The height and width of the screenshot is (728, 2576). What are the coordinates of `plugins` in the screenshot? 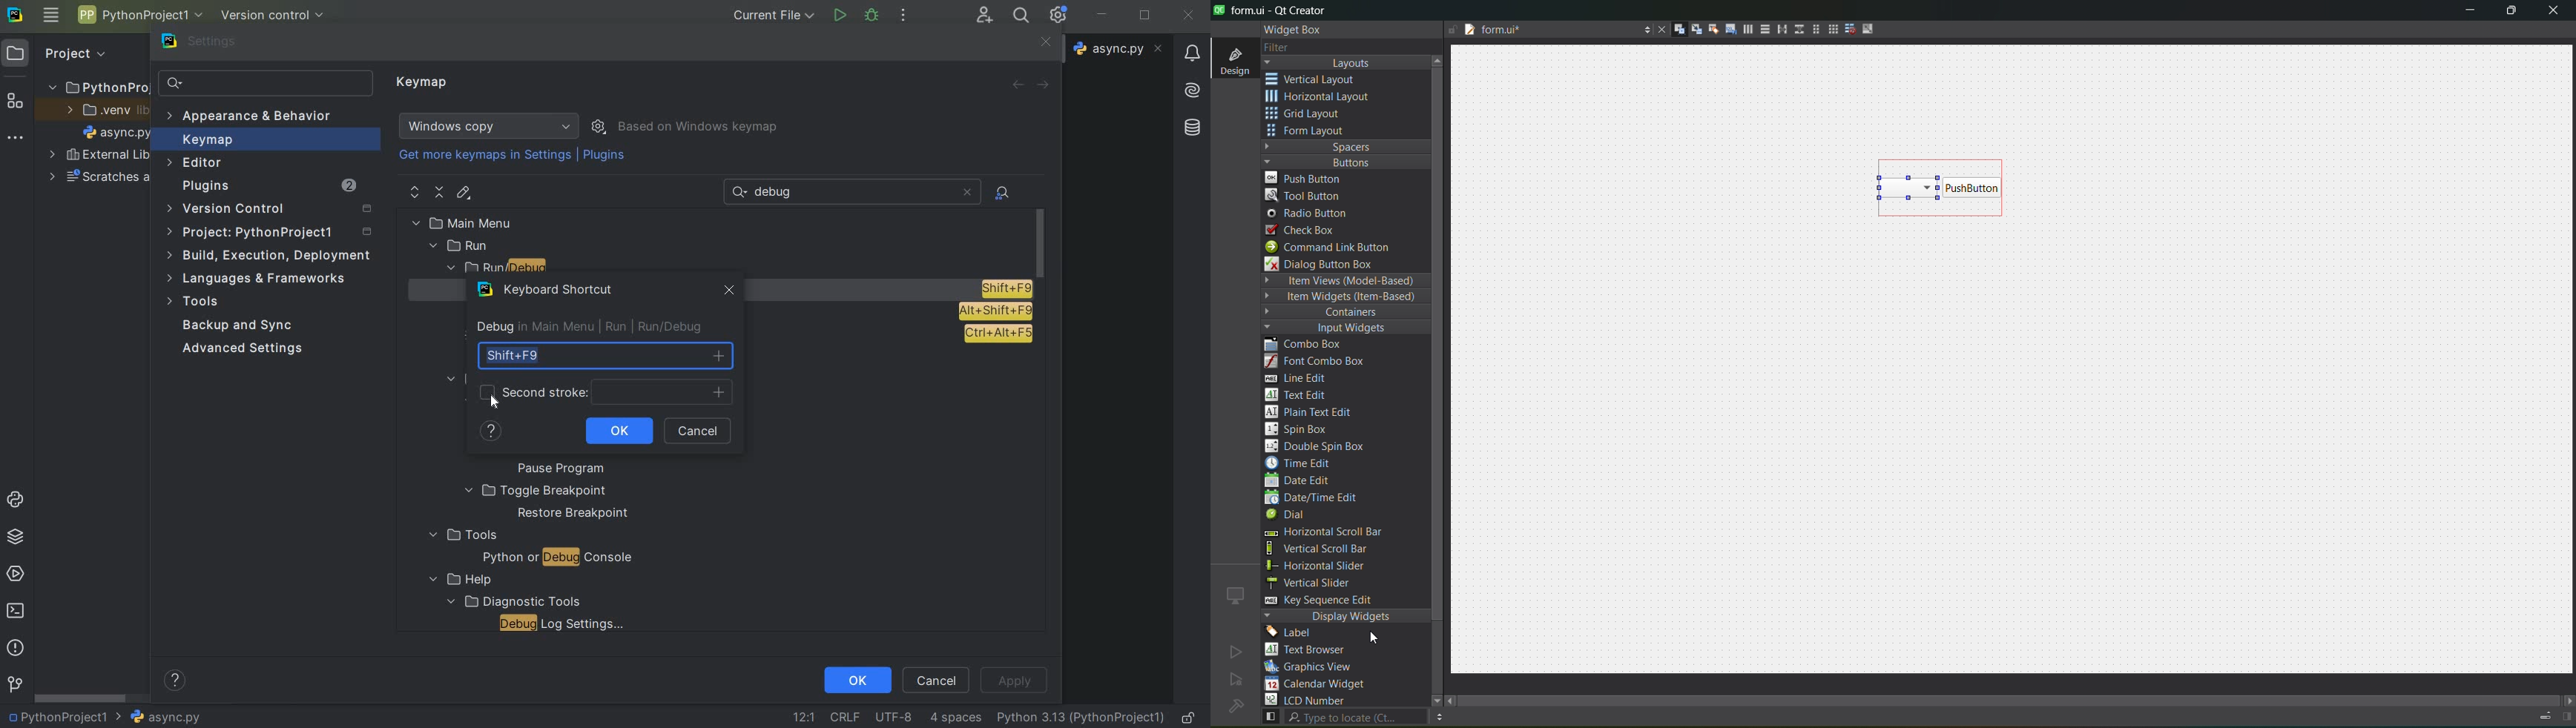 It's located at (268, 188).